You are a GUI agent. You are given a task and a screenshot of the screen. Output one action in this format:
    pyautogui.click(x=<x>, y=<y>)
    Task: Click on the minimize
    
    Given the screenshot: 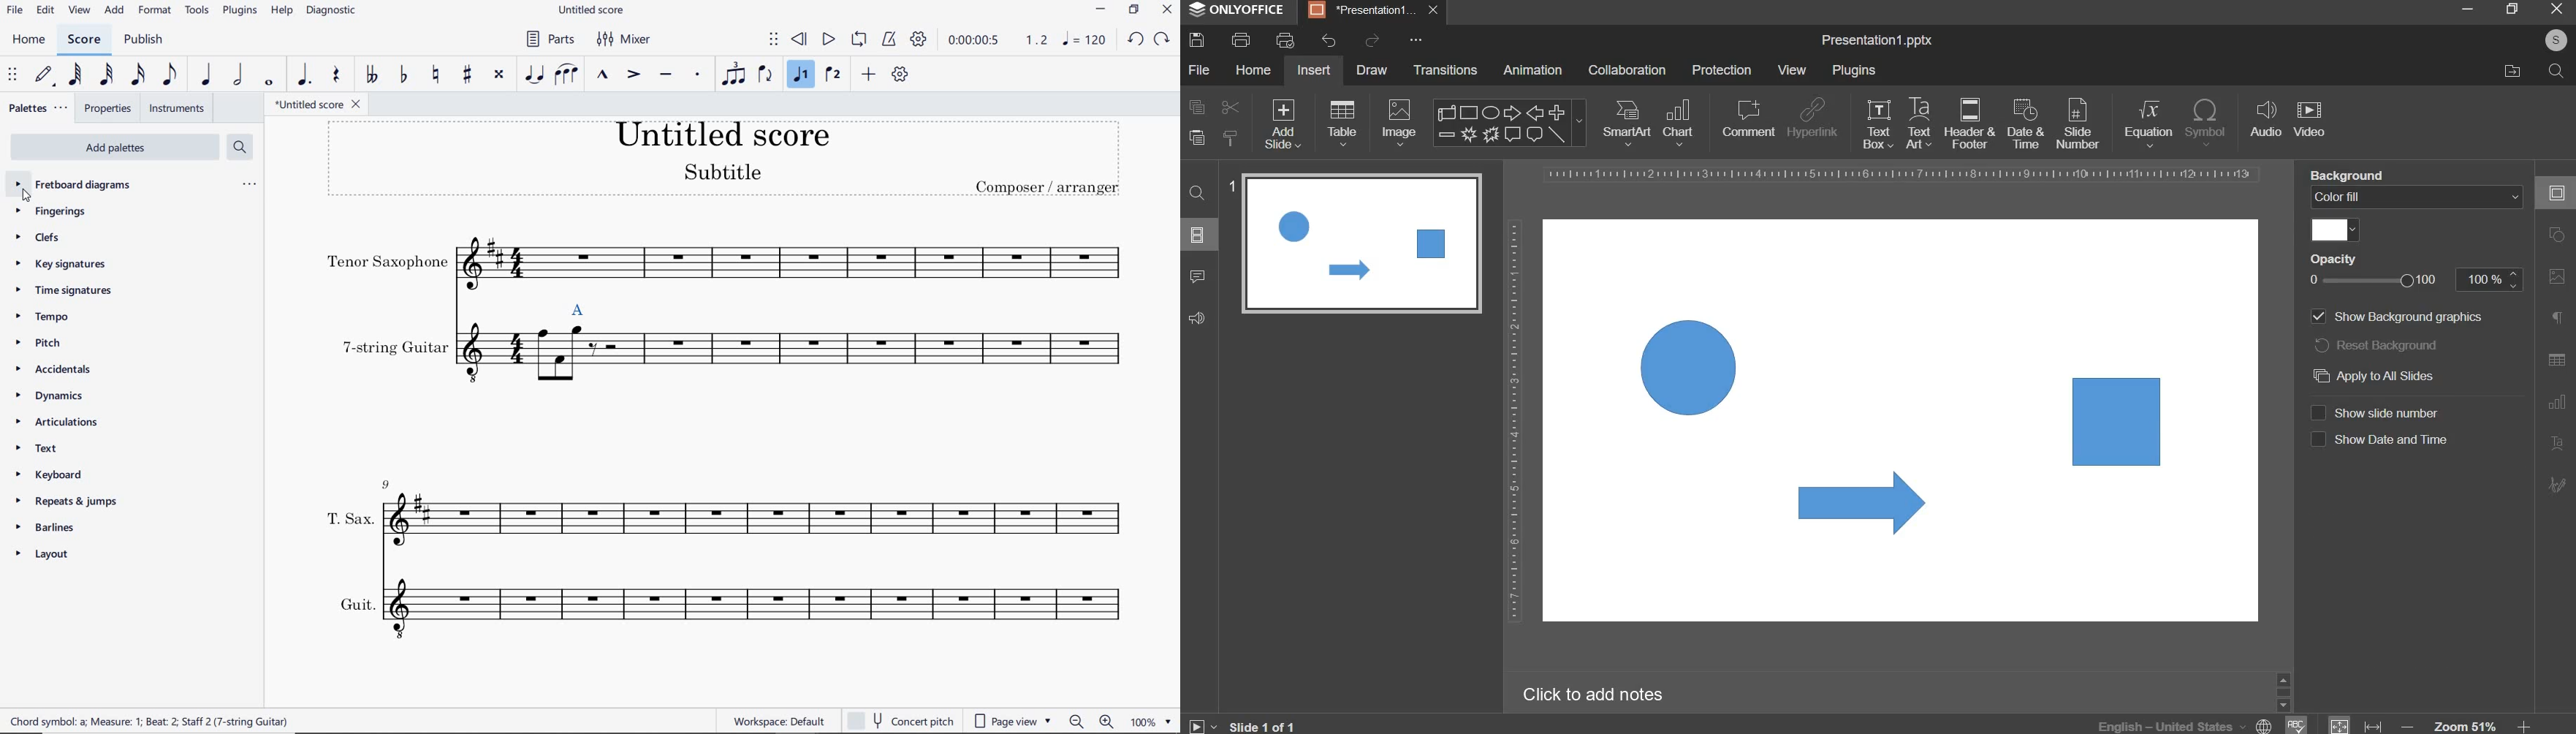 What is the action you would take?
    pyautogui.click(x=2466, y=8)
    